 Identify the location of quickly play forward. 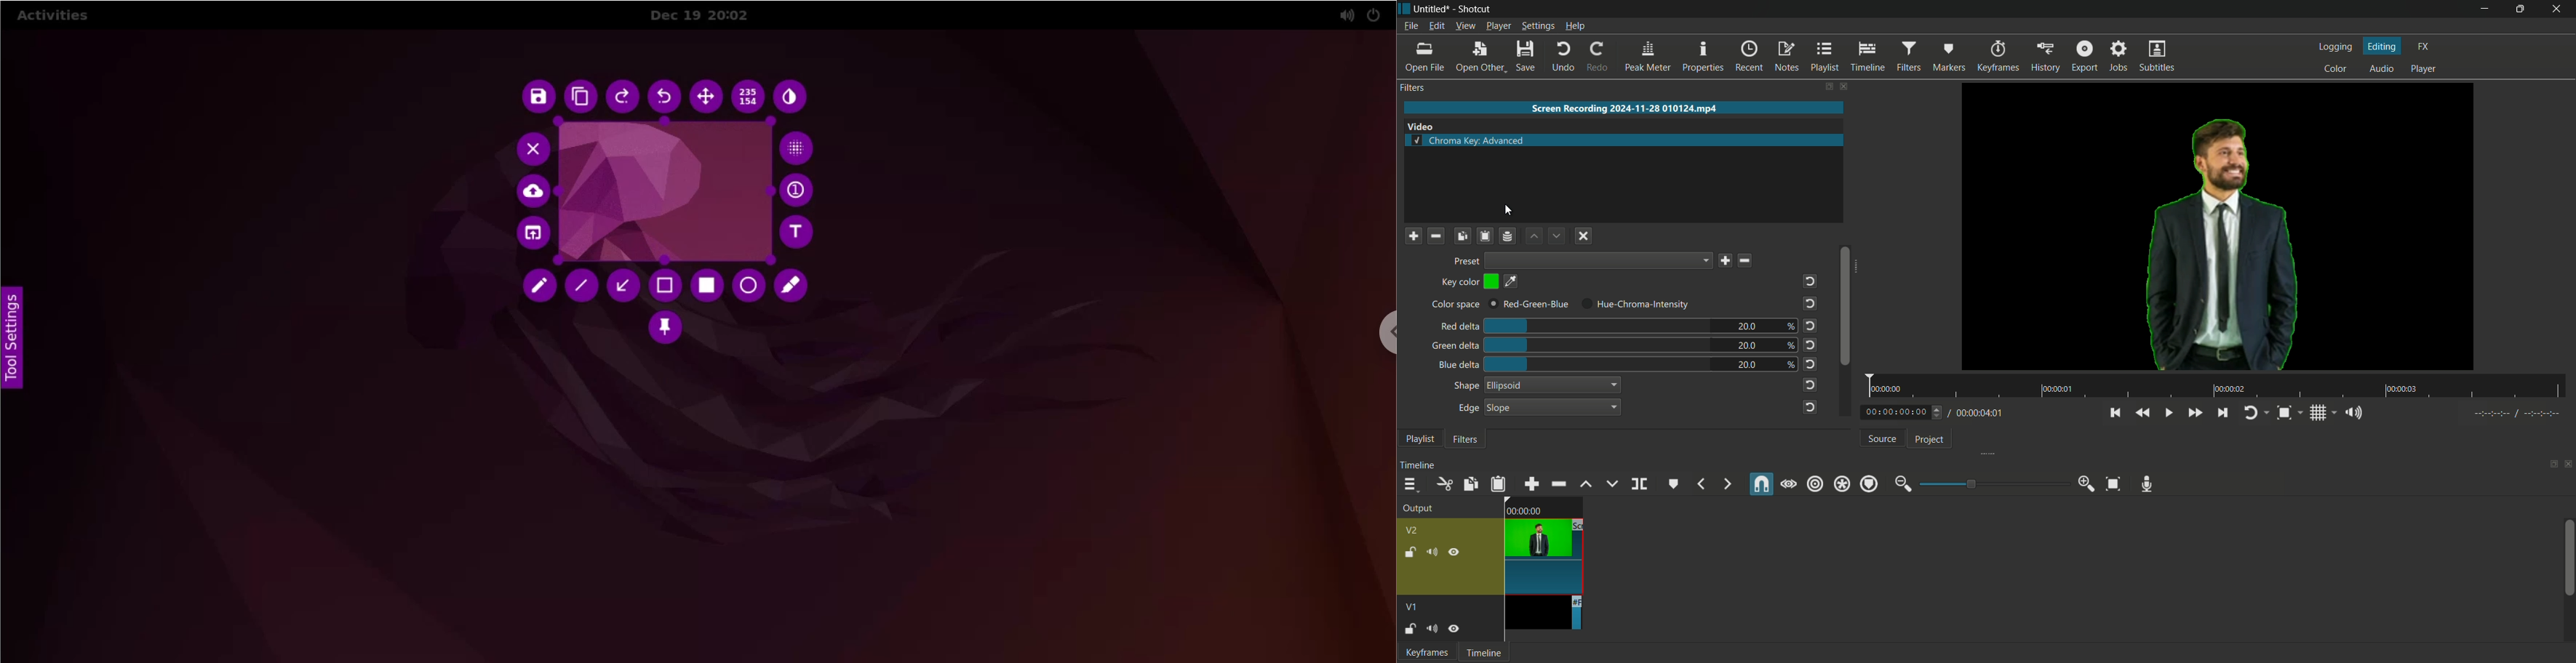
(2195, 413).